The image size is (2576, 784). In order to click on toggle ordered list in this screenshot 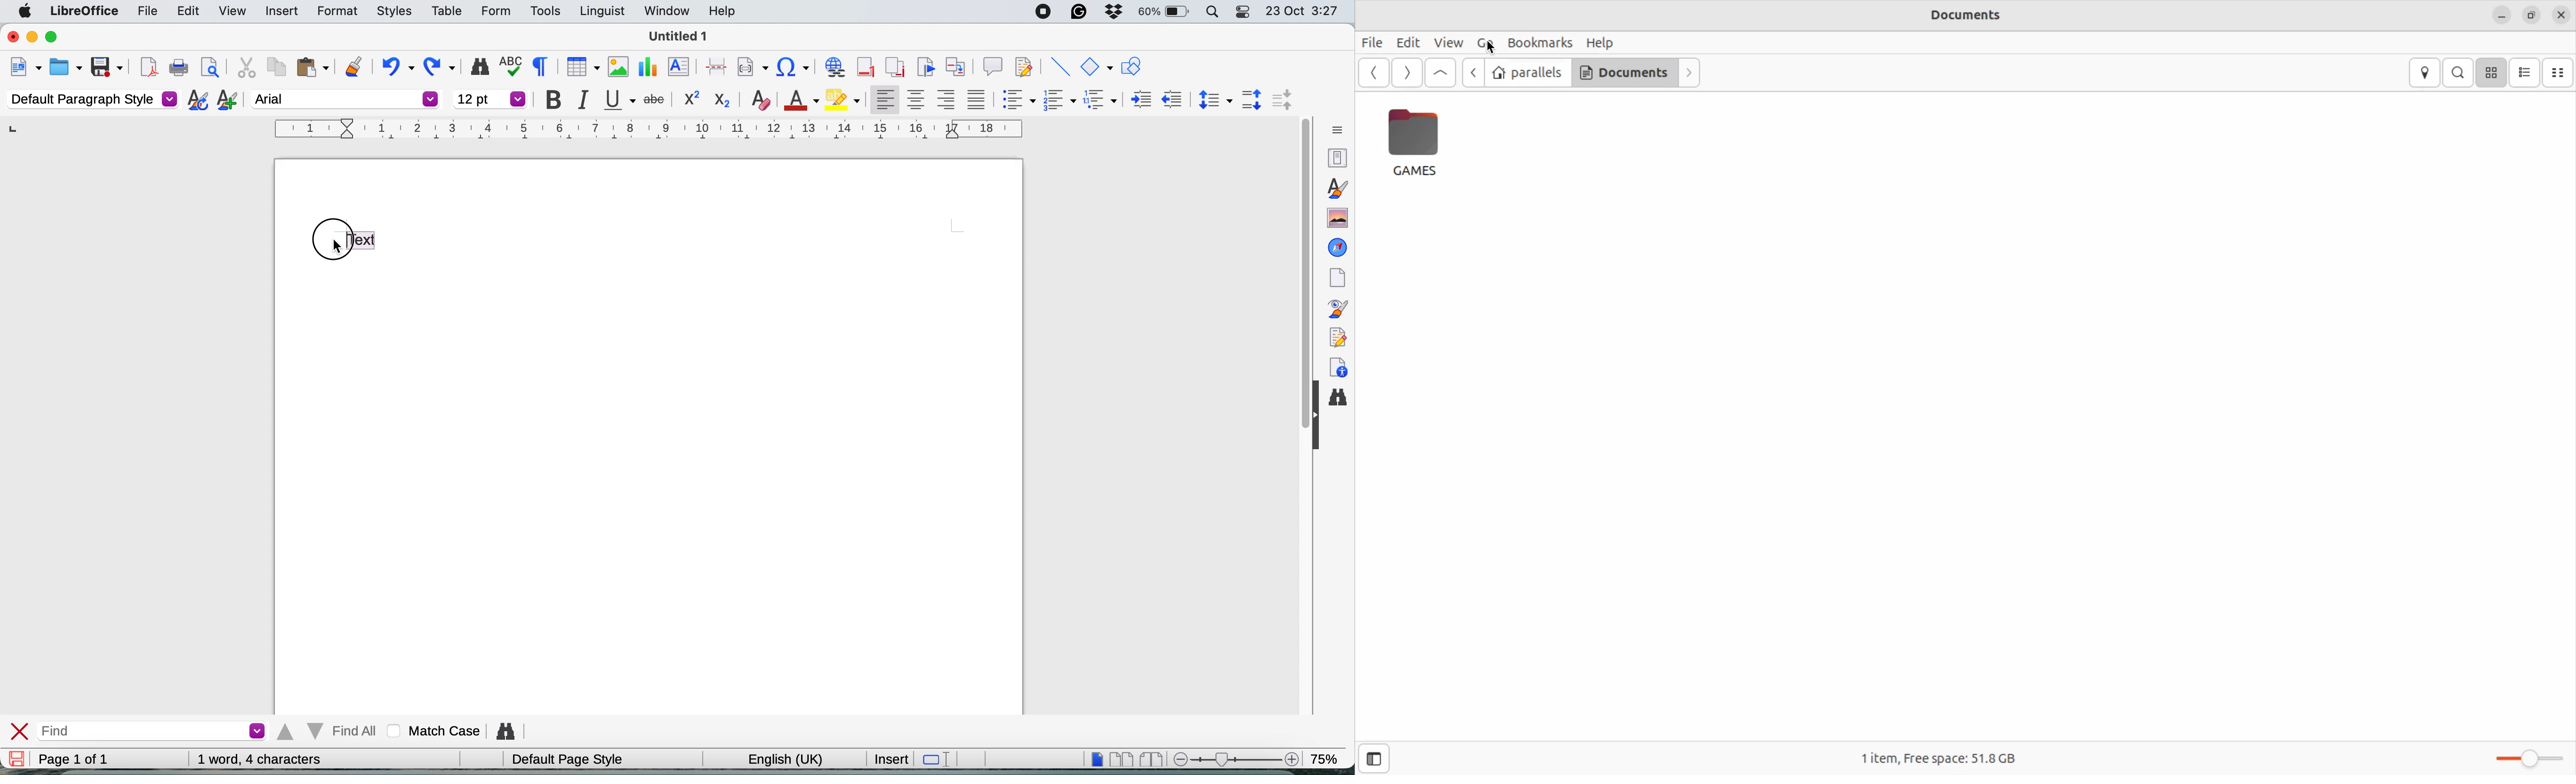, I will do `click(1059, 101)`.